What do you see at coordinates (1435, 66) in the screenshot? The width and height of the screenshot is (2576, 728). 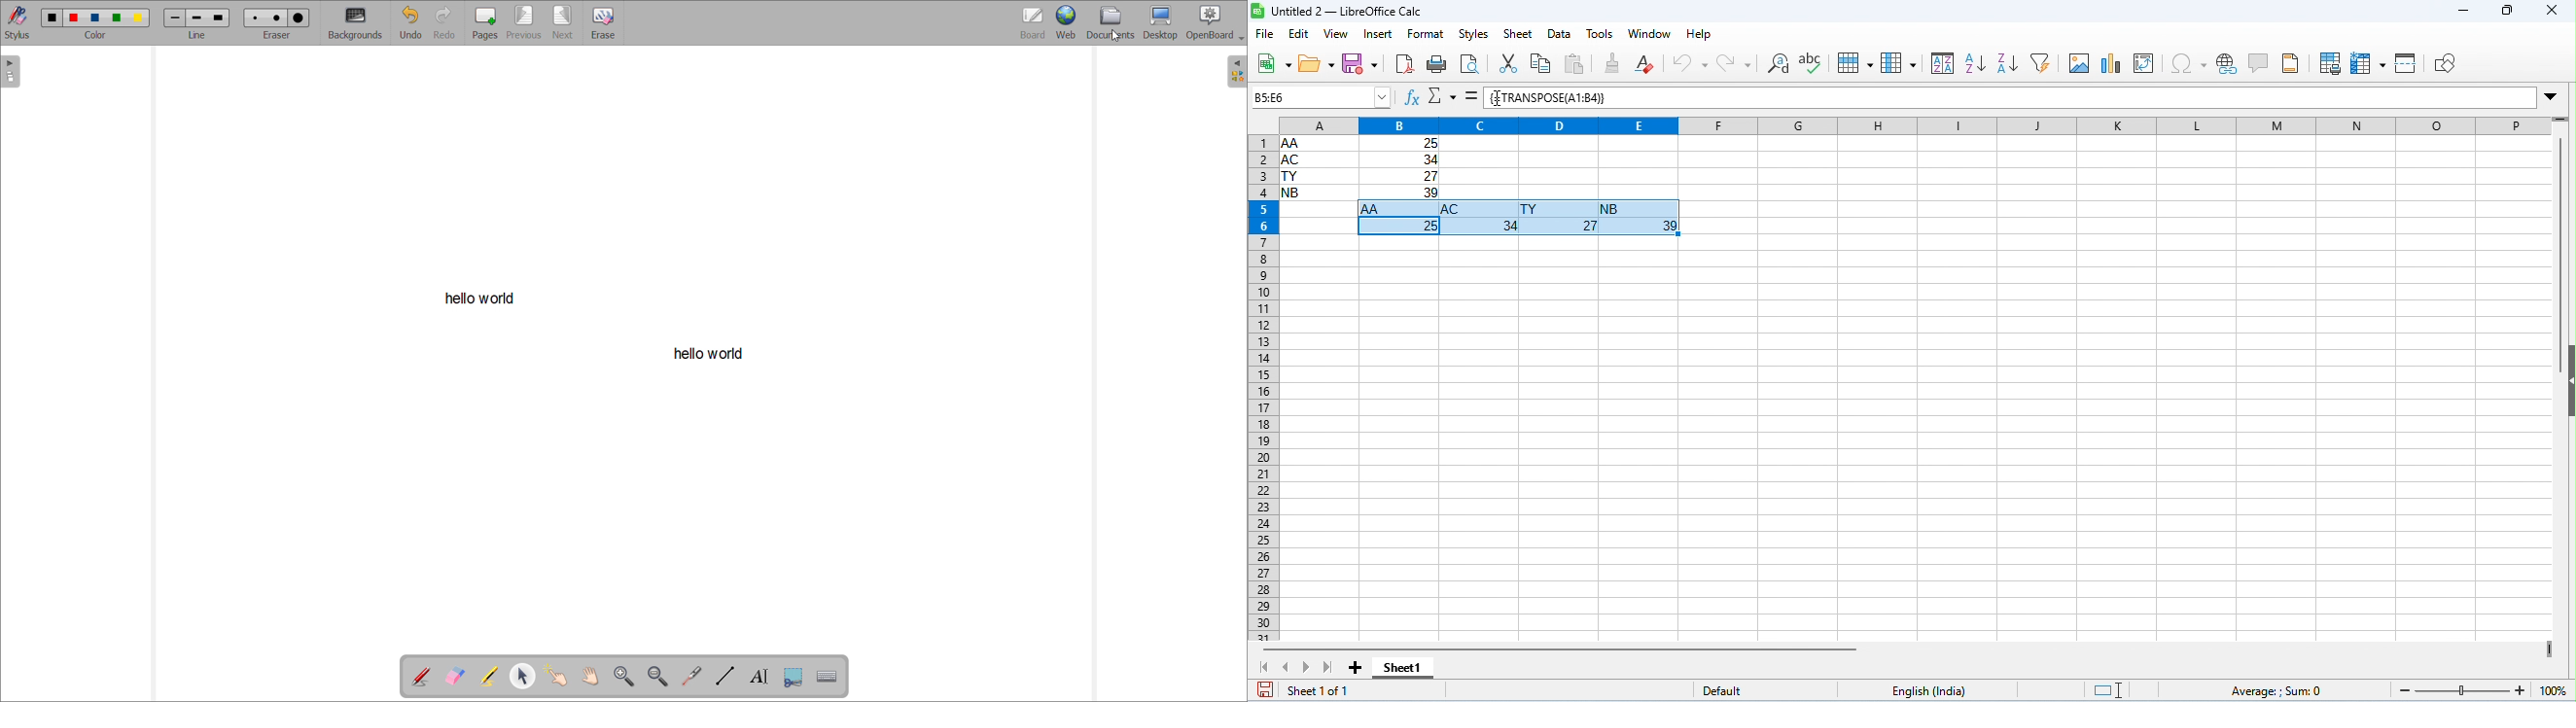 I see `print` at bounding box center [1435, 66].